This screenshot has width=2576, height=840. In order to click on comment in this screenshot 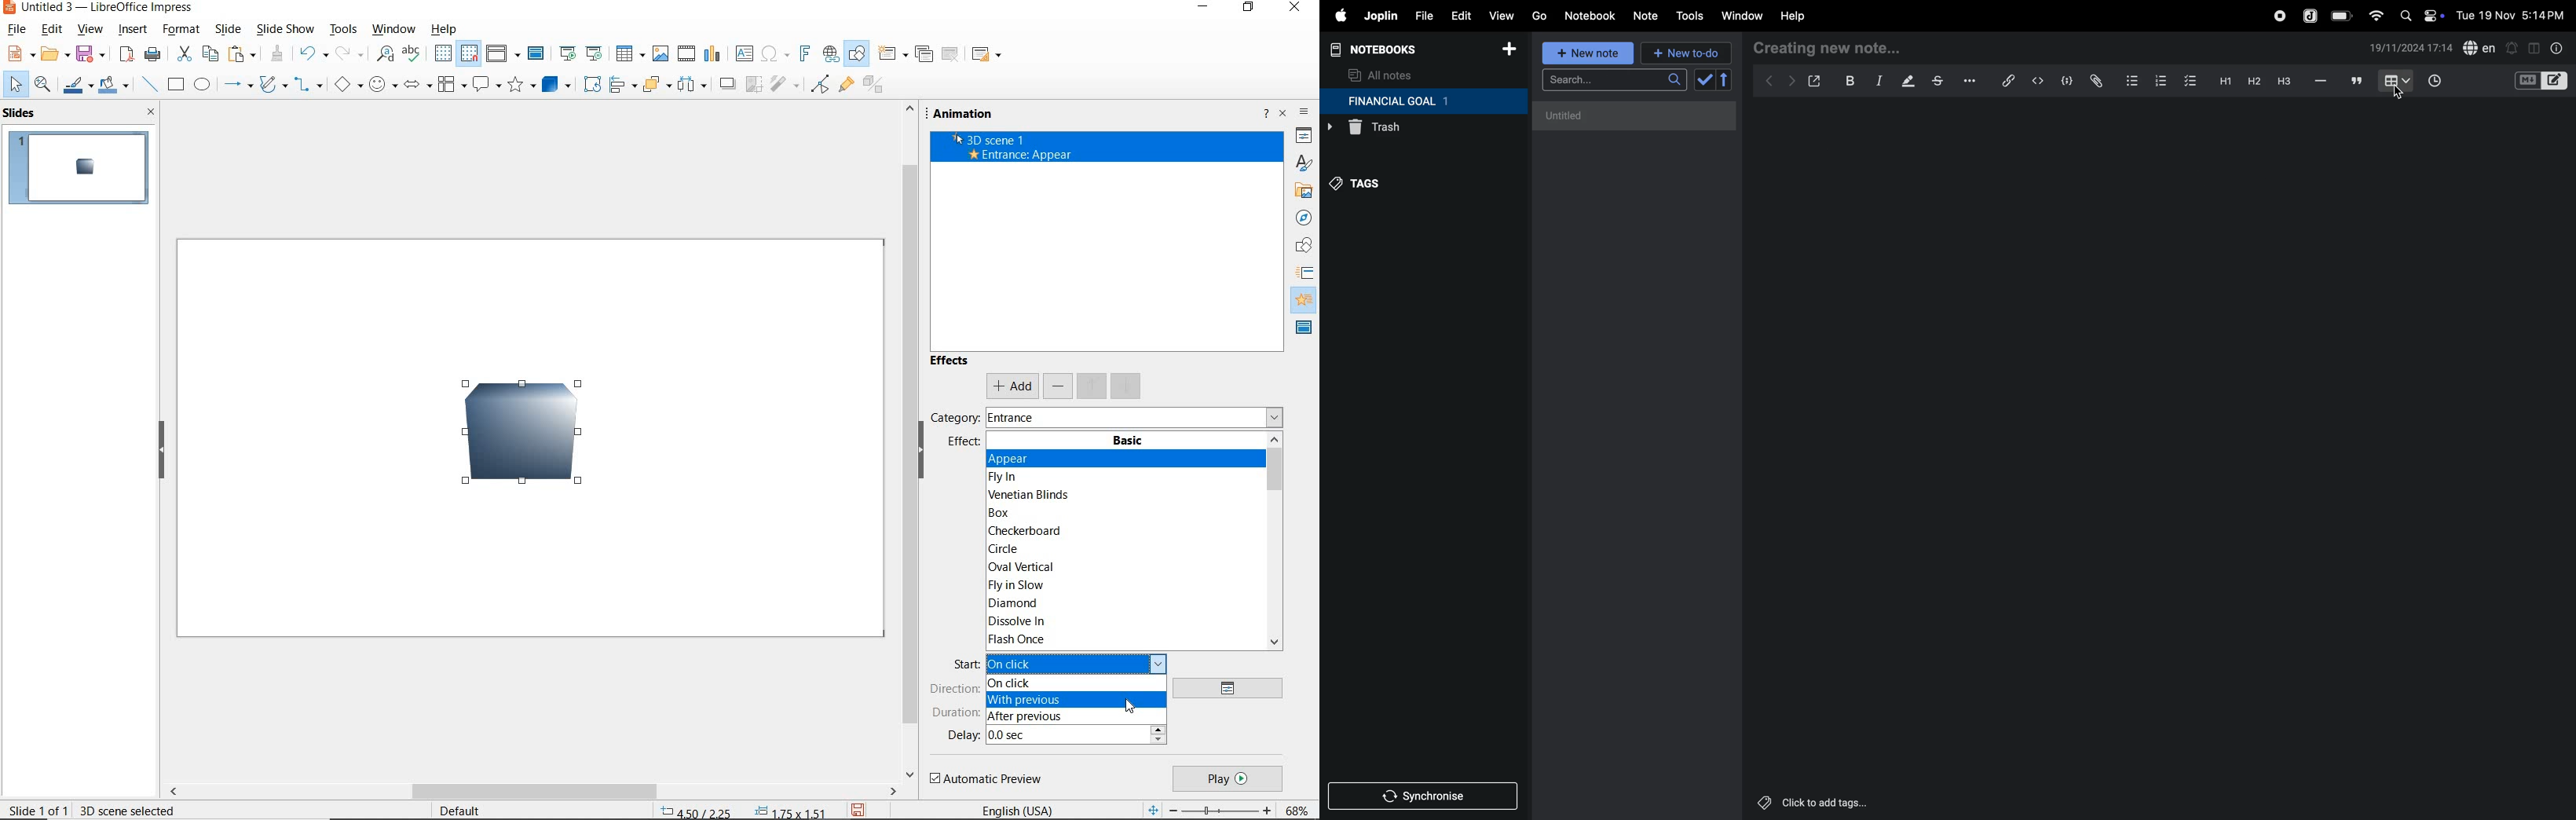, I will do `click(2355, 80)`.